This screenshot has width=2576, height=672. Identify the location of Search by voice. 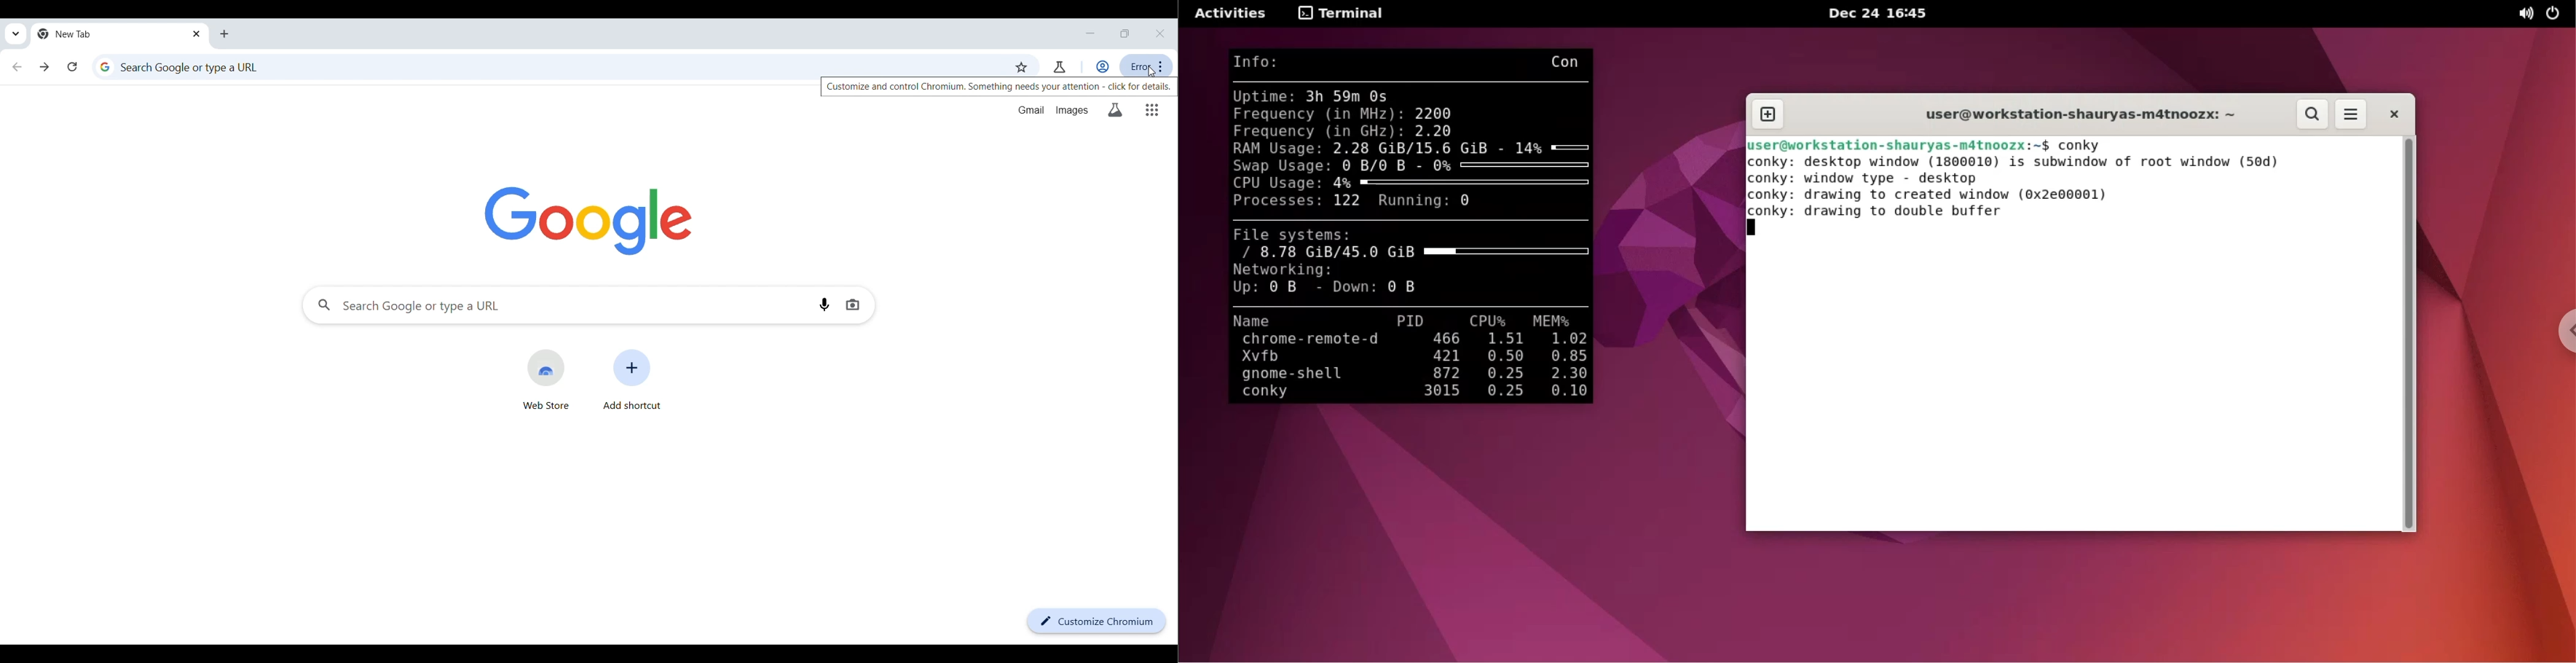
(825, 304).